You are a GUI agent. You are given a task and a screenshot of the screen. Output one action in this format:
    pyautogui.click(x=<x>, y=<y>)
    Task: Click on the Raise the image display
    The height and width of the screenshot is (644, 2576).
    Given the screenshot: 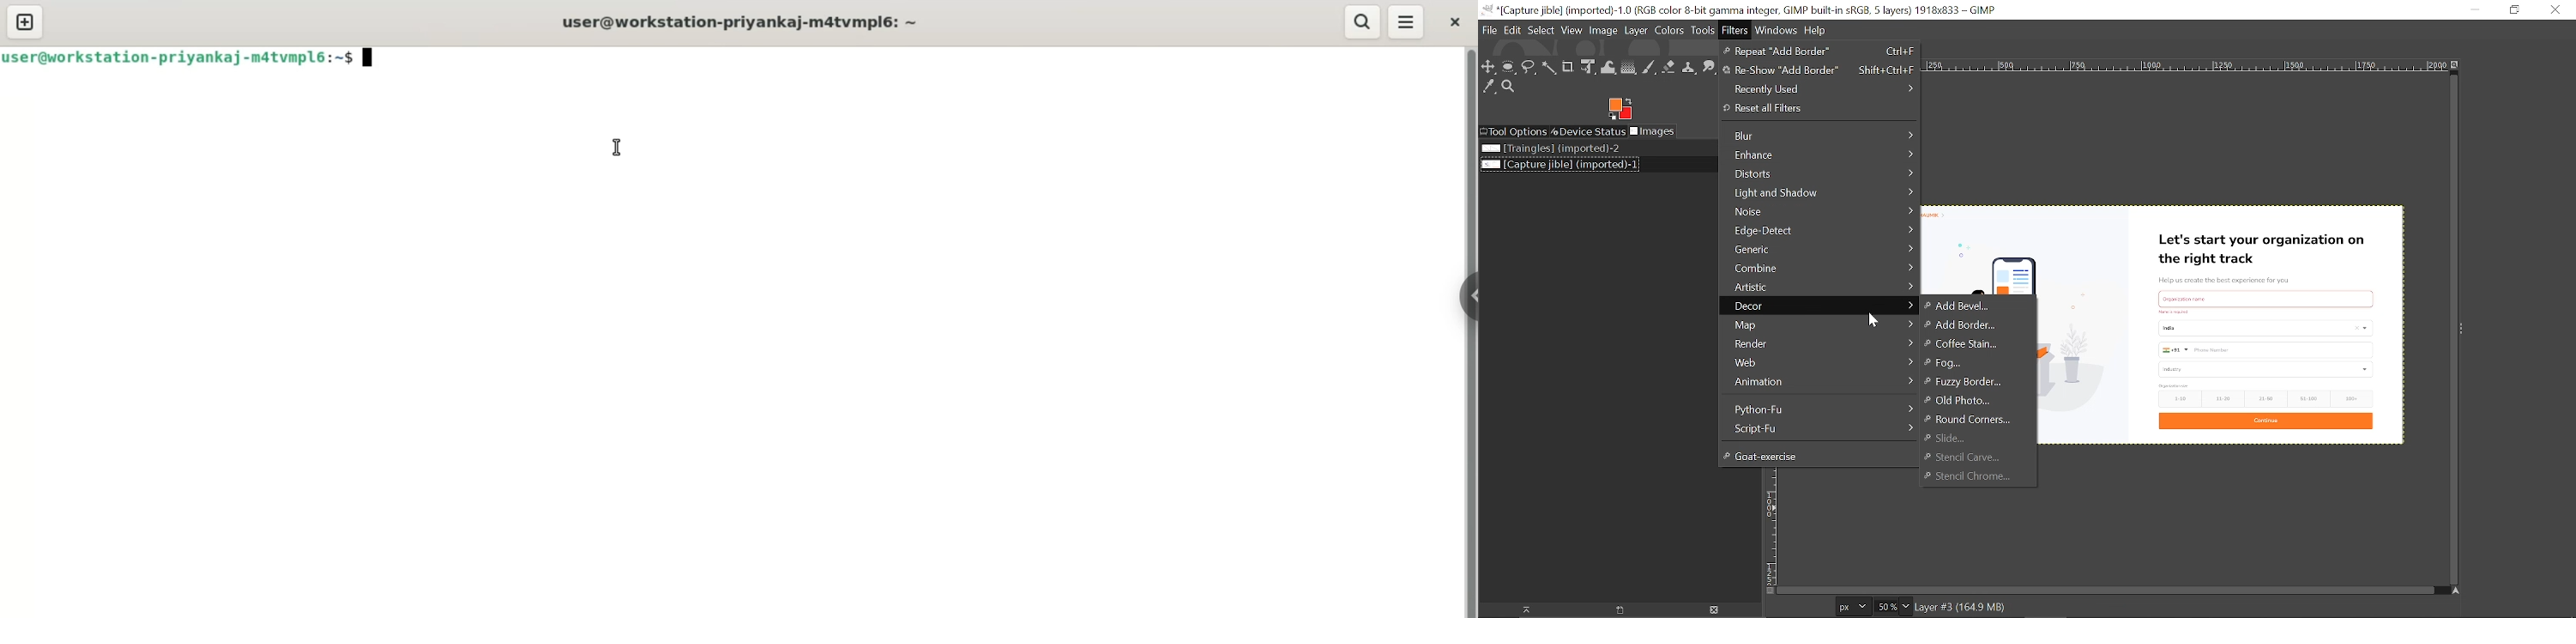 What is the action you would take?
    pyautogui.click(x=1522, y=610)
    